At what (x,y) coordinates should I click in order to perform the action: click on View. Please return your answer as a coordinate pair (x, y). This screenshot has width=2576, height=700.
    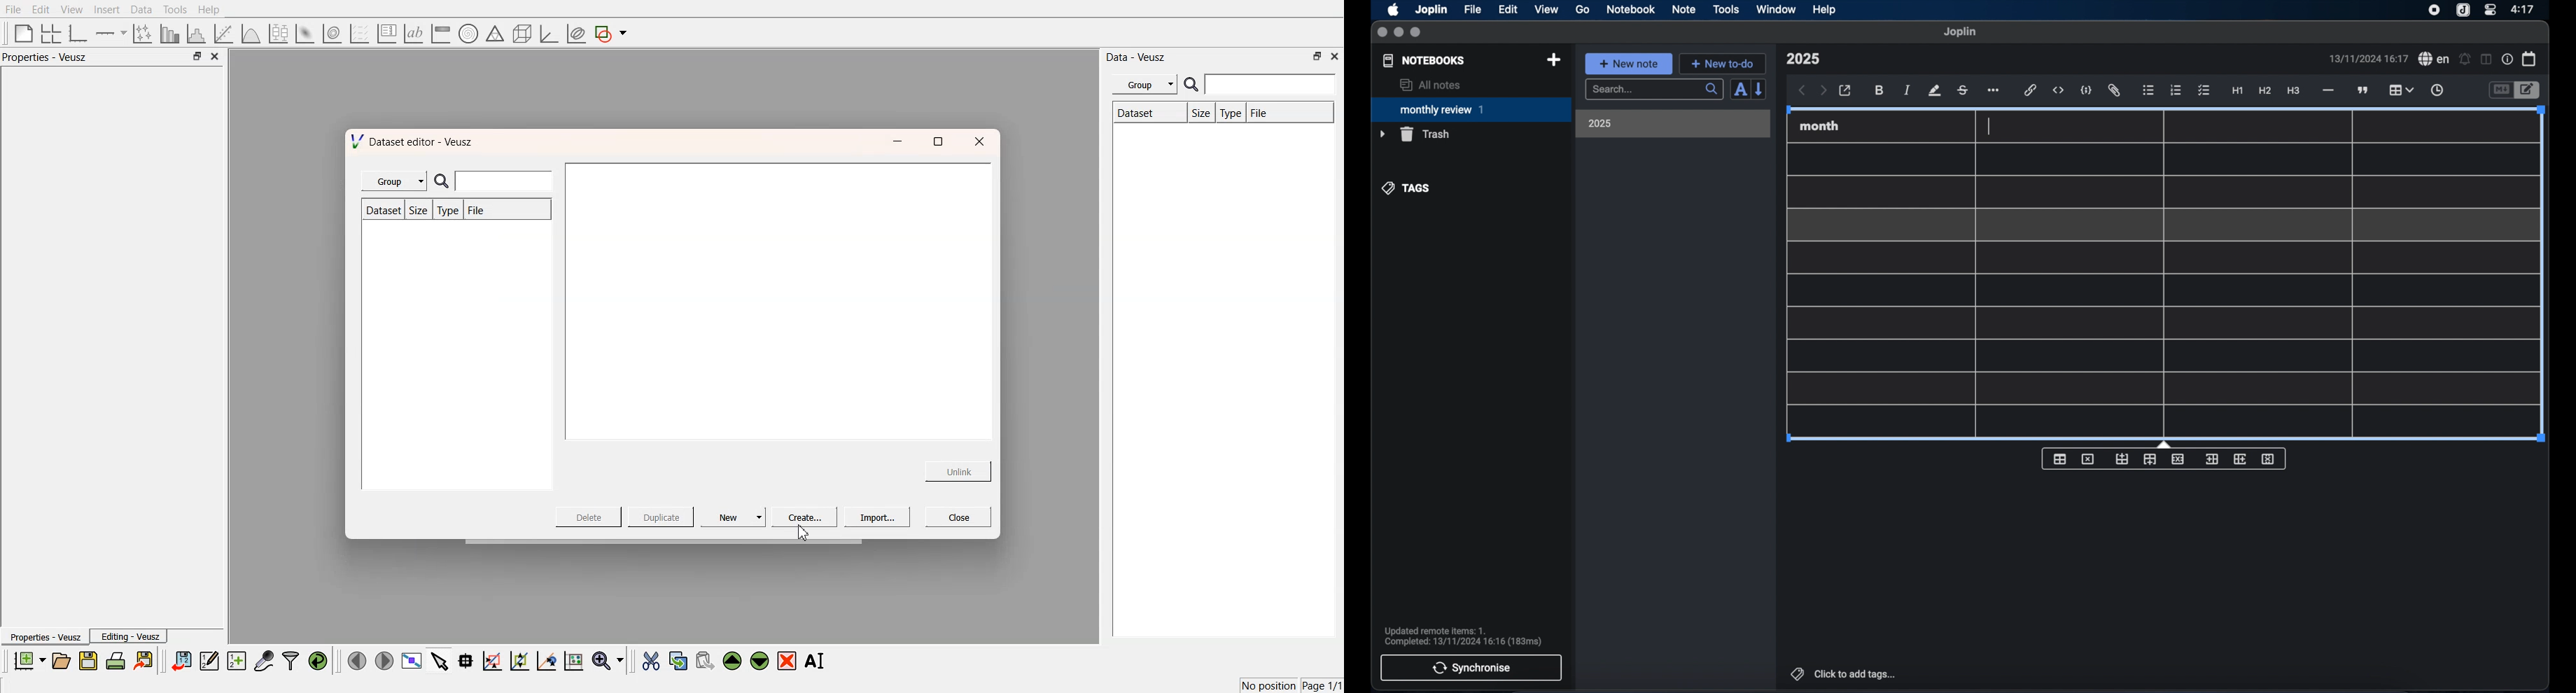
    Looking at the image, I should click on (71, 10).